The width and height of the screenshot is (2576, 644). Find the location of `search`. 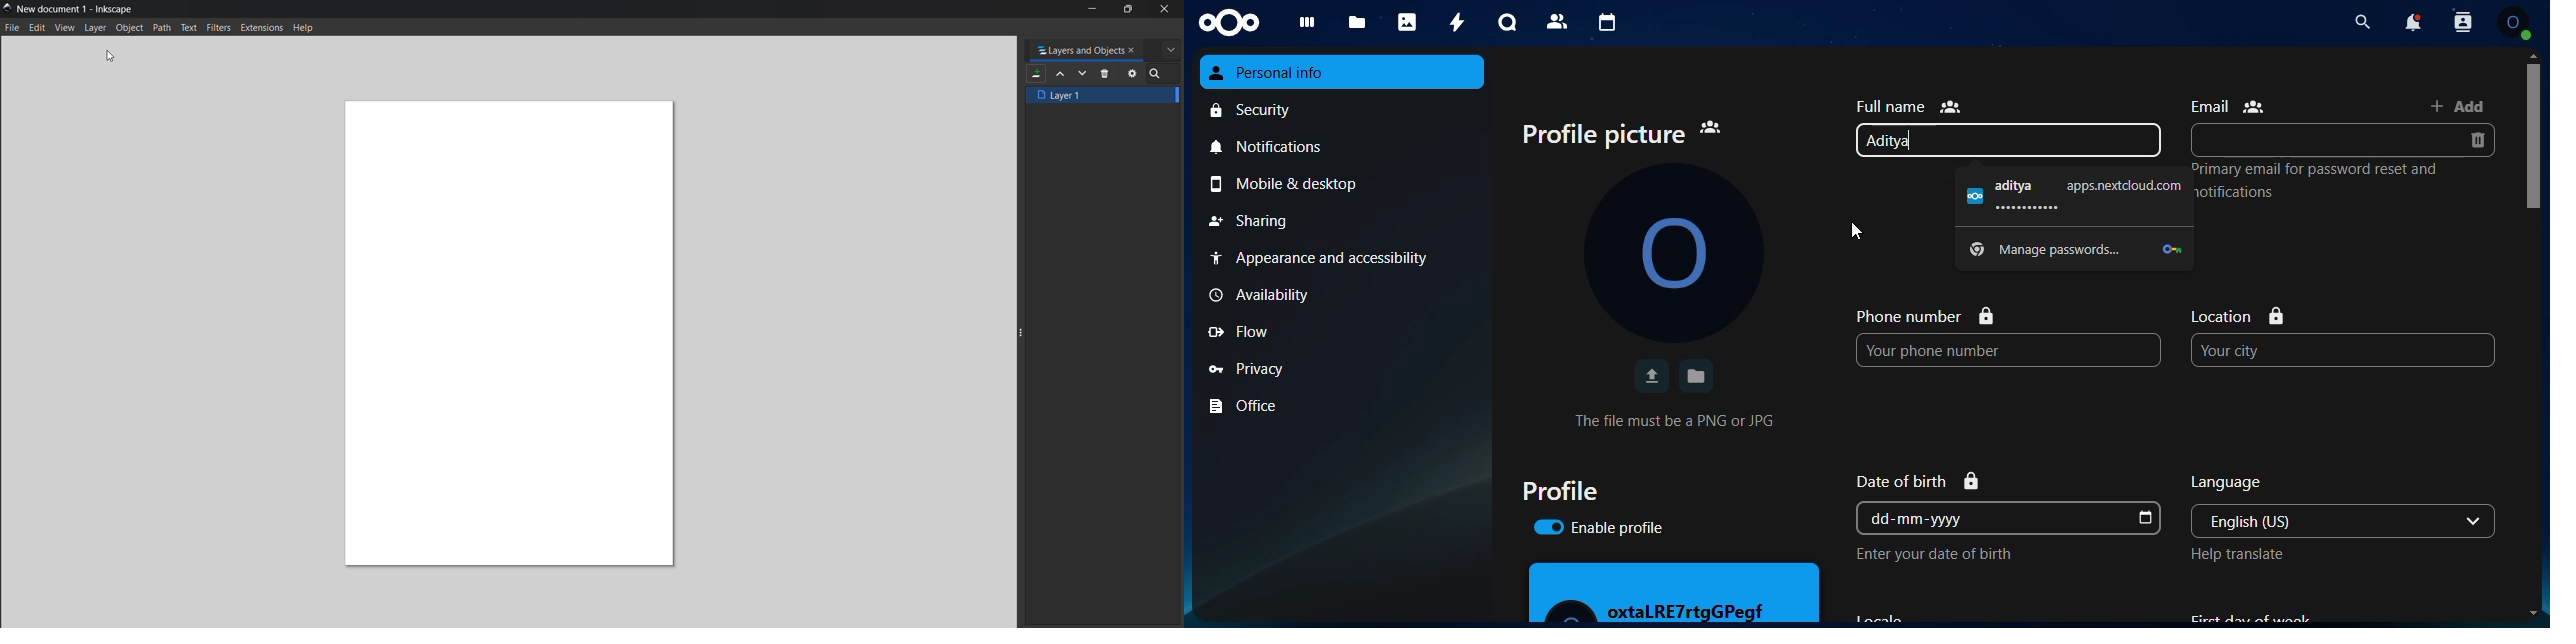

search is located at coordinates (1159, 75).